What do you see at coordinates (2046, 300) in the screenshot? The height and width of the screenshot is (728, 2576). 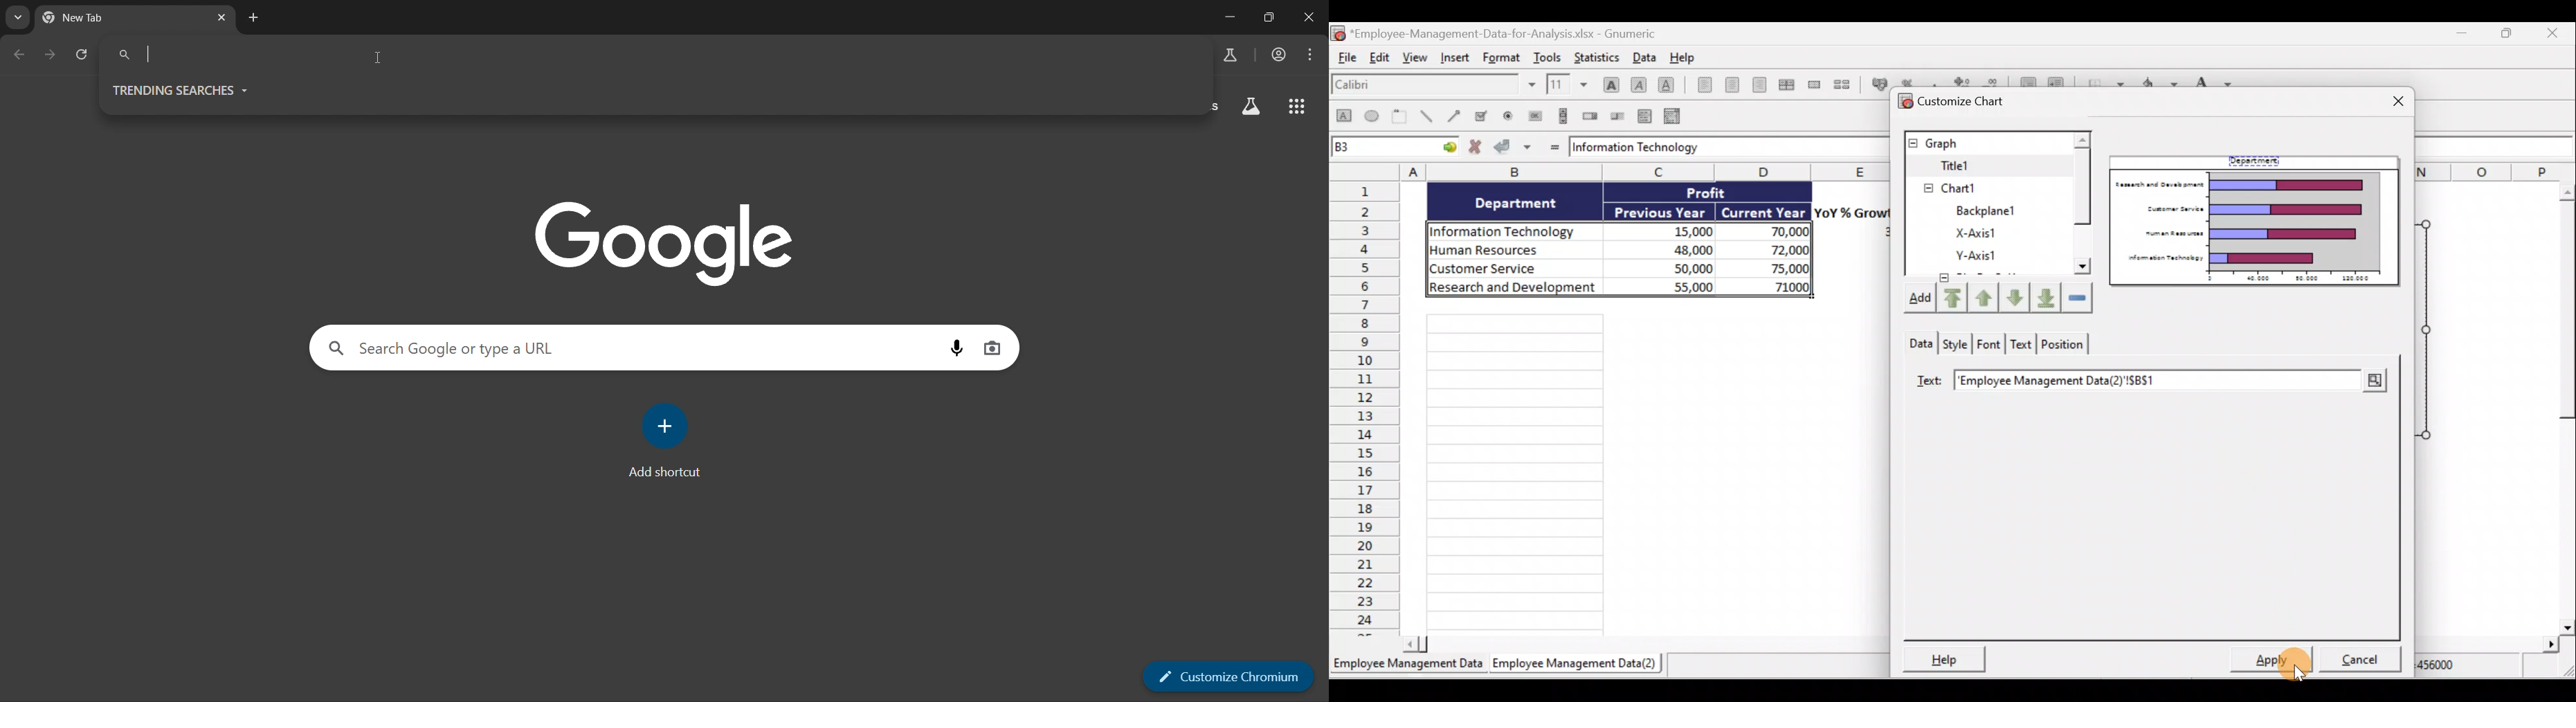 I see `Move downward` at bounding box center [2046, 300].